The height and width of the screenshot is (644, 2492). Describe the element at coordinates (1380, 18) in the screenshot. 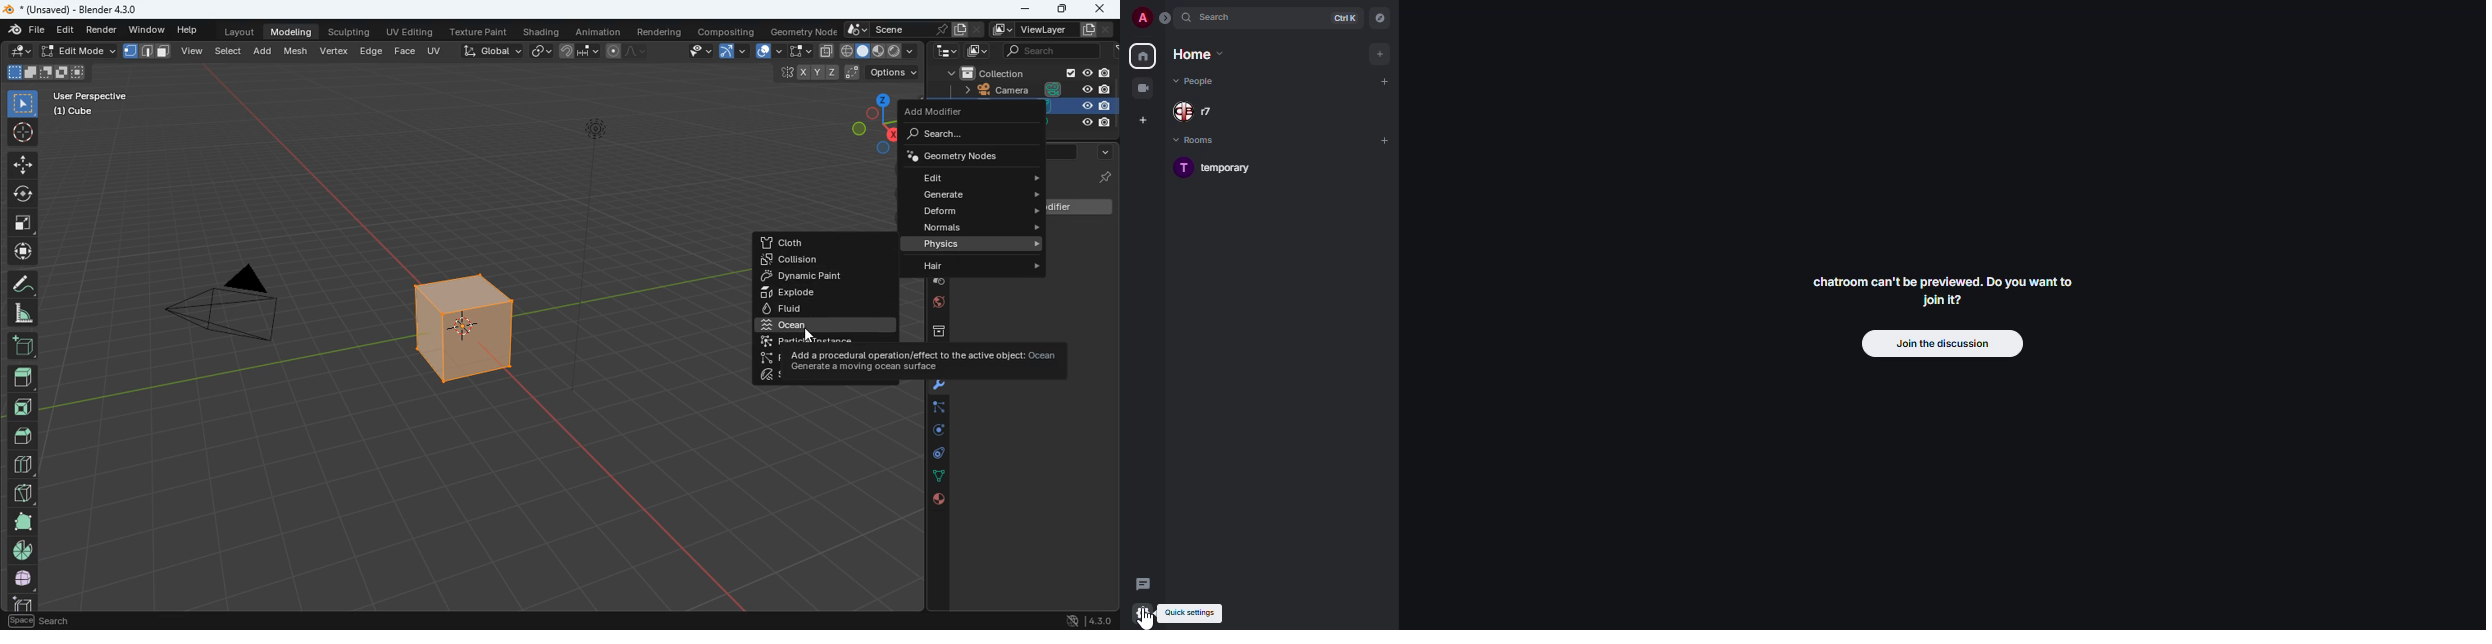

I see `navigator` at that location.